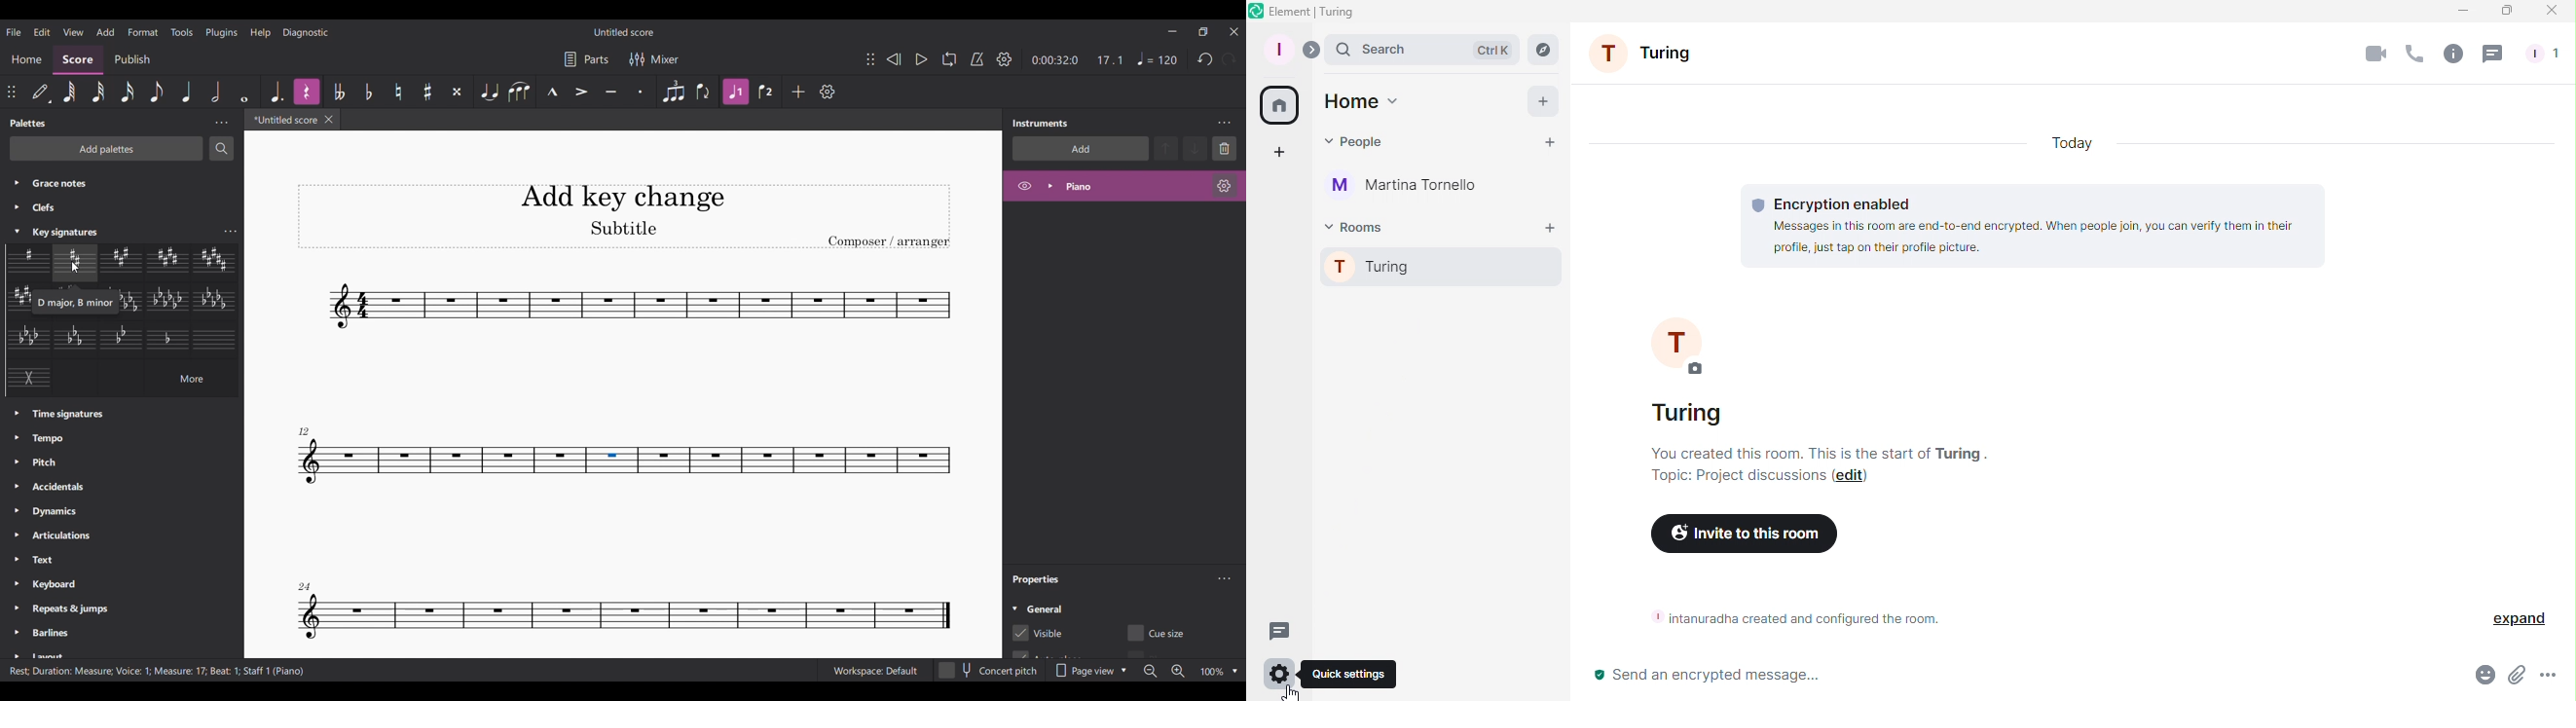 The height and width of the screenshot is (728, 2576). What do you see at coordinates (1540, 99) in the screenshot?
I see `add` at bounding box center [1540, 99].